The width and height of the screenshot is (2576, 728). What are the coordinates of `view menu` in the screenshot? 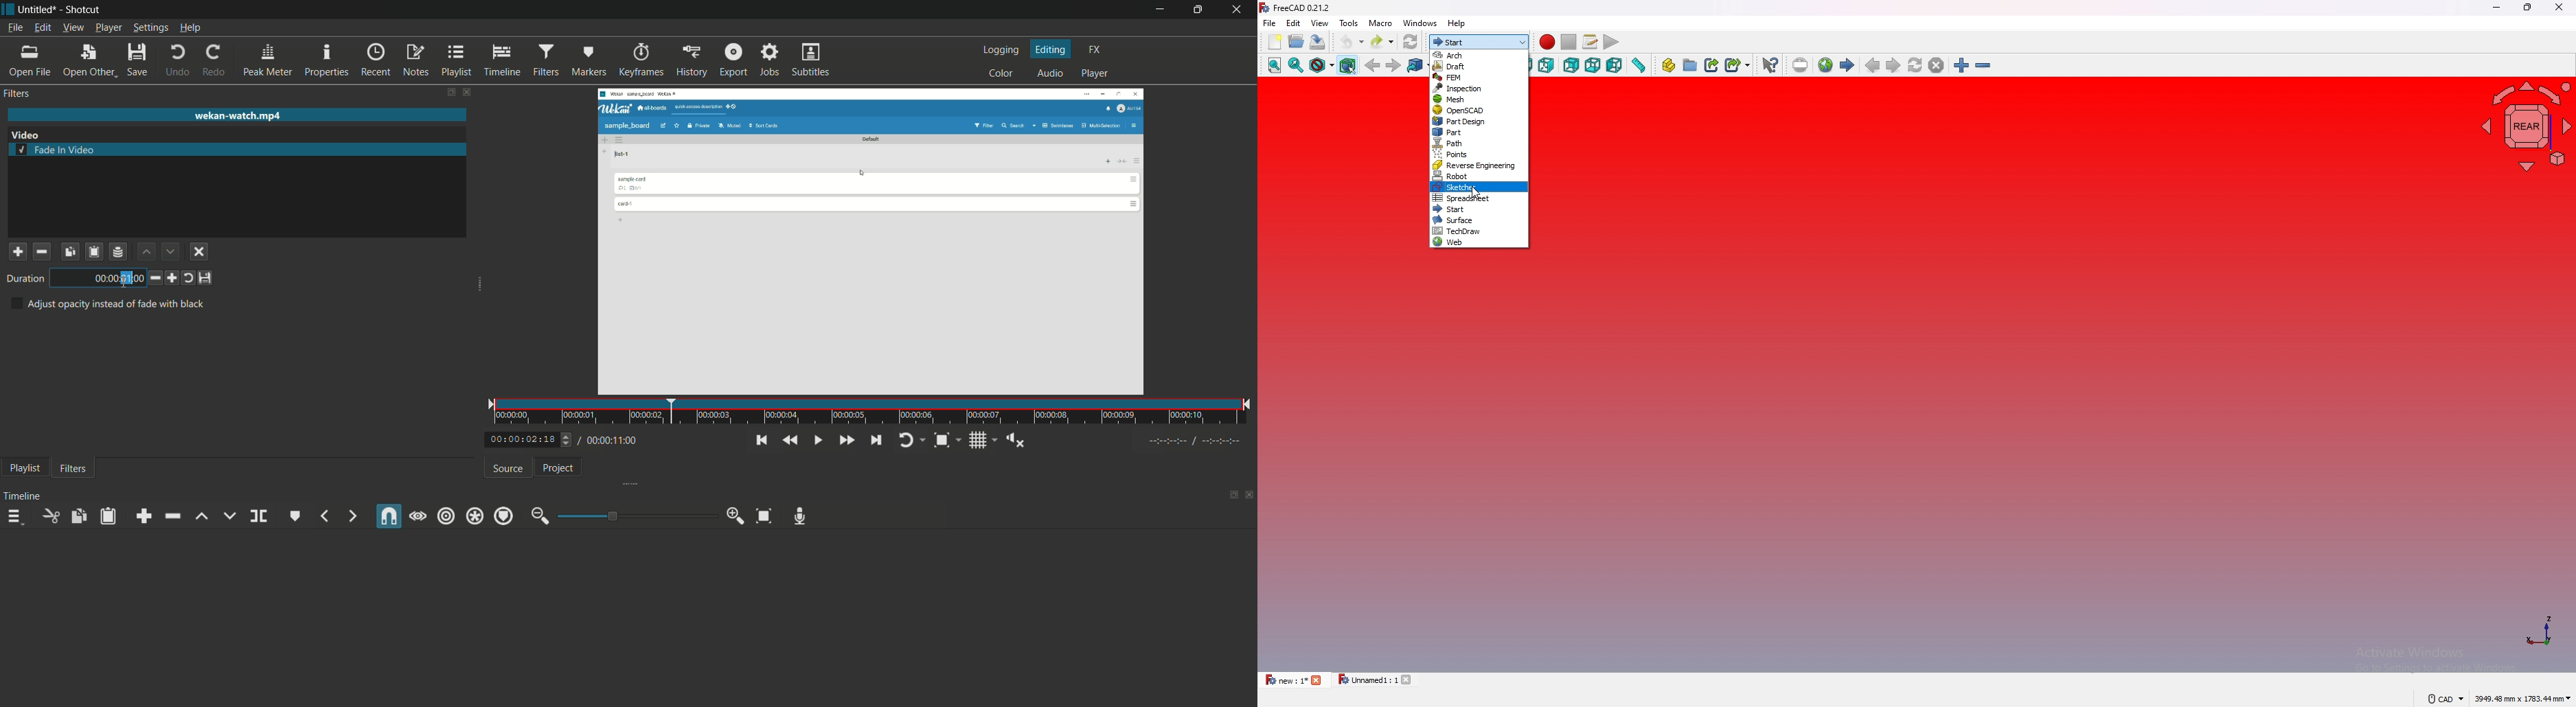 It's located at (73, 27).